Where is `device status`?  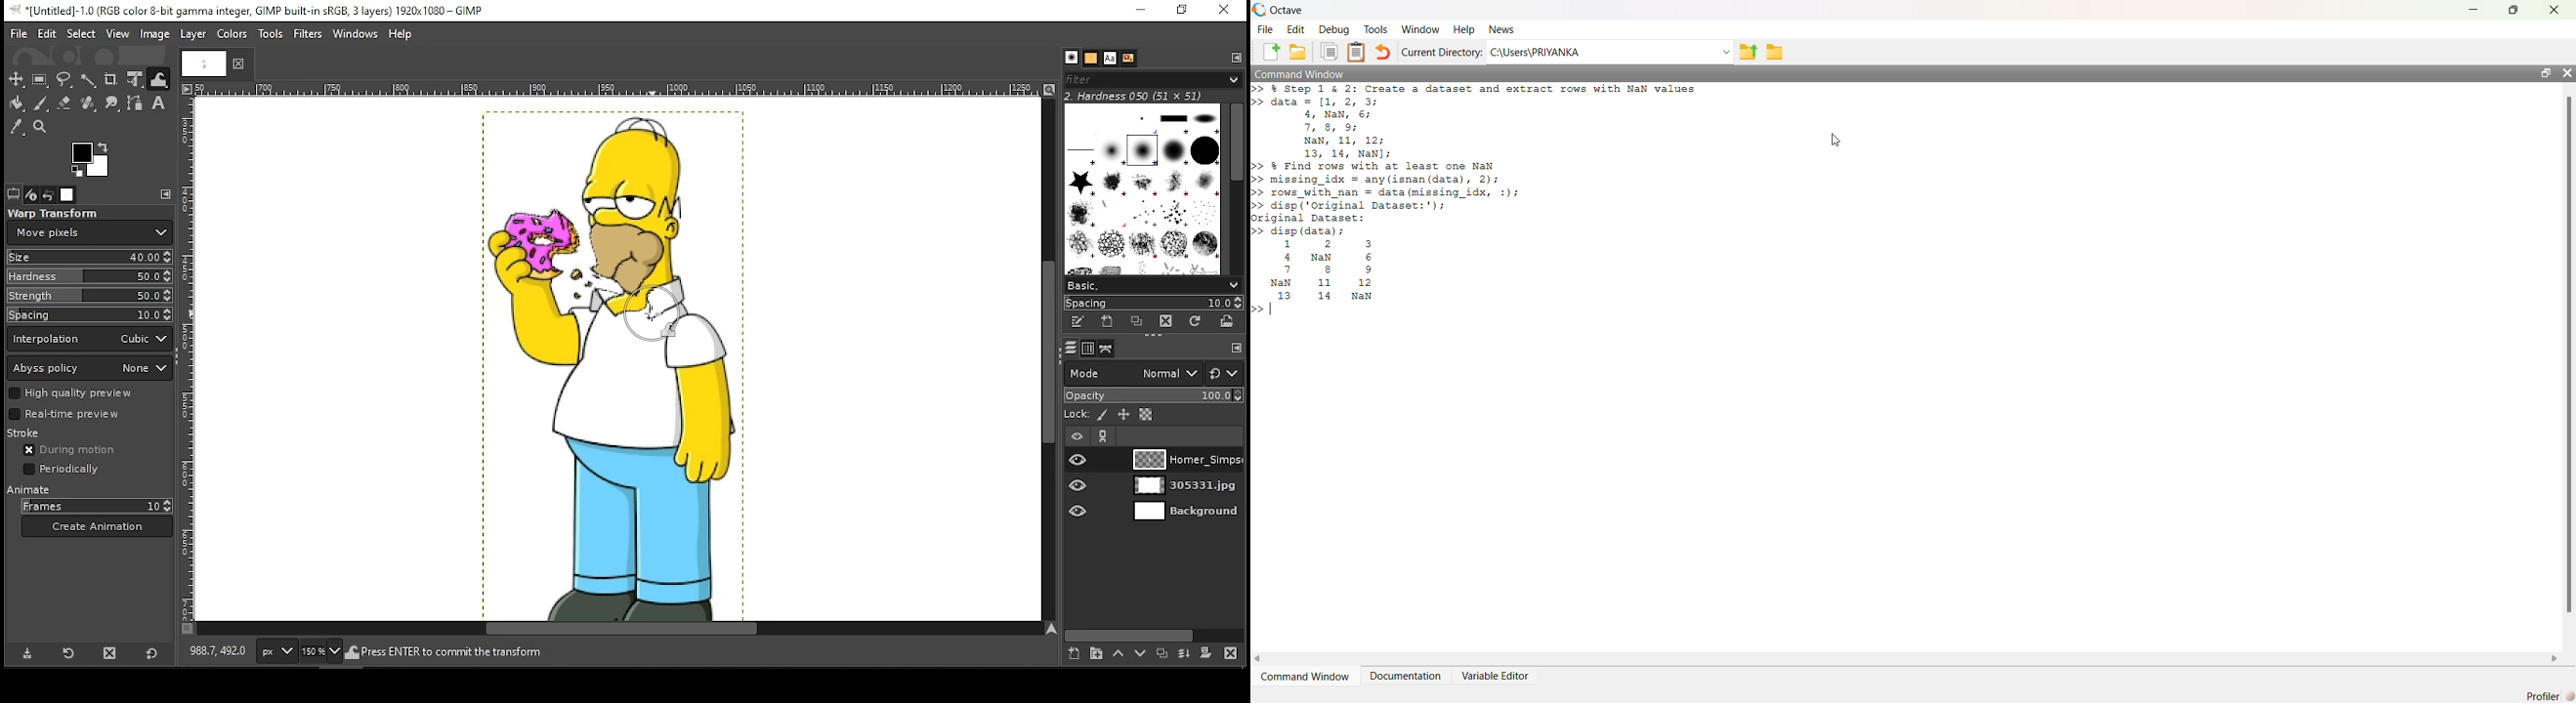
device status is located at coordinates (32, 195).